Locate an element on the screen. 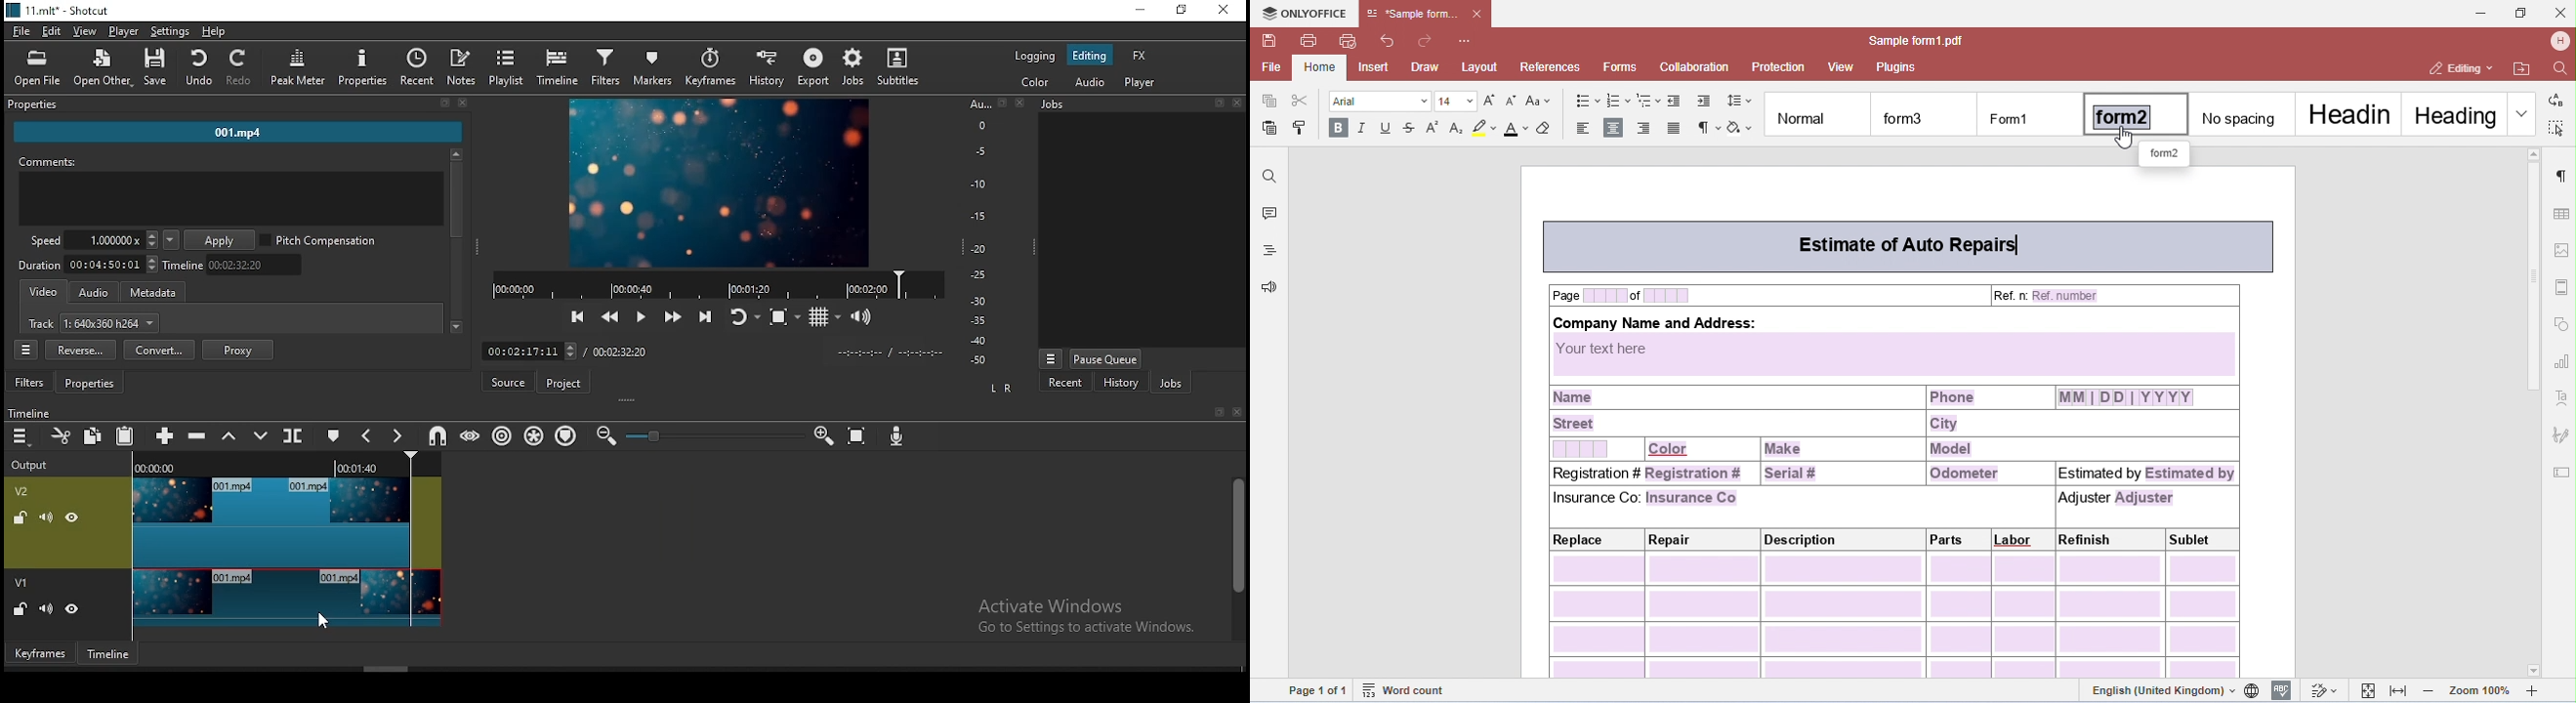  skip to previous point is located at coordinates (577, 314).